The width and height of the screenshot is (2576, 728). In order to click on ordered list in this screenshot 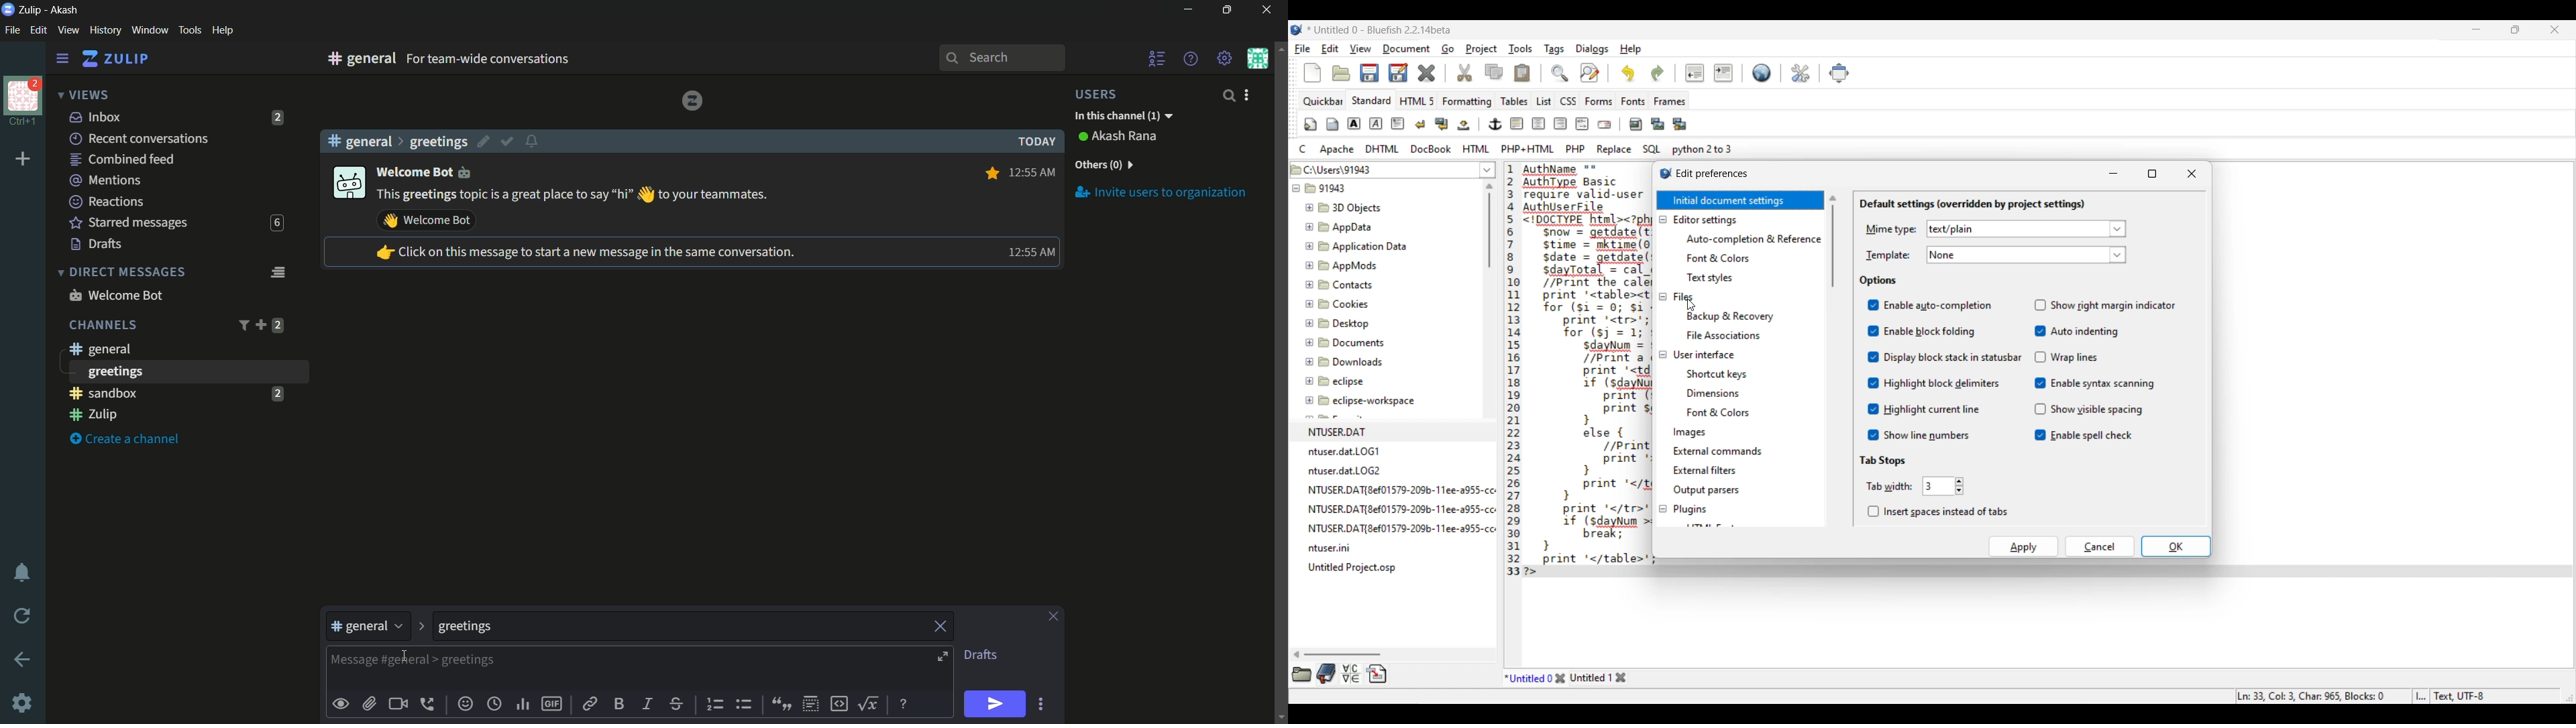, I will do `click(717, 705)`.